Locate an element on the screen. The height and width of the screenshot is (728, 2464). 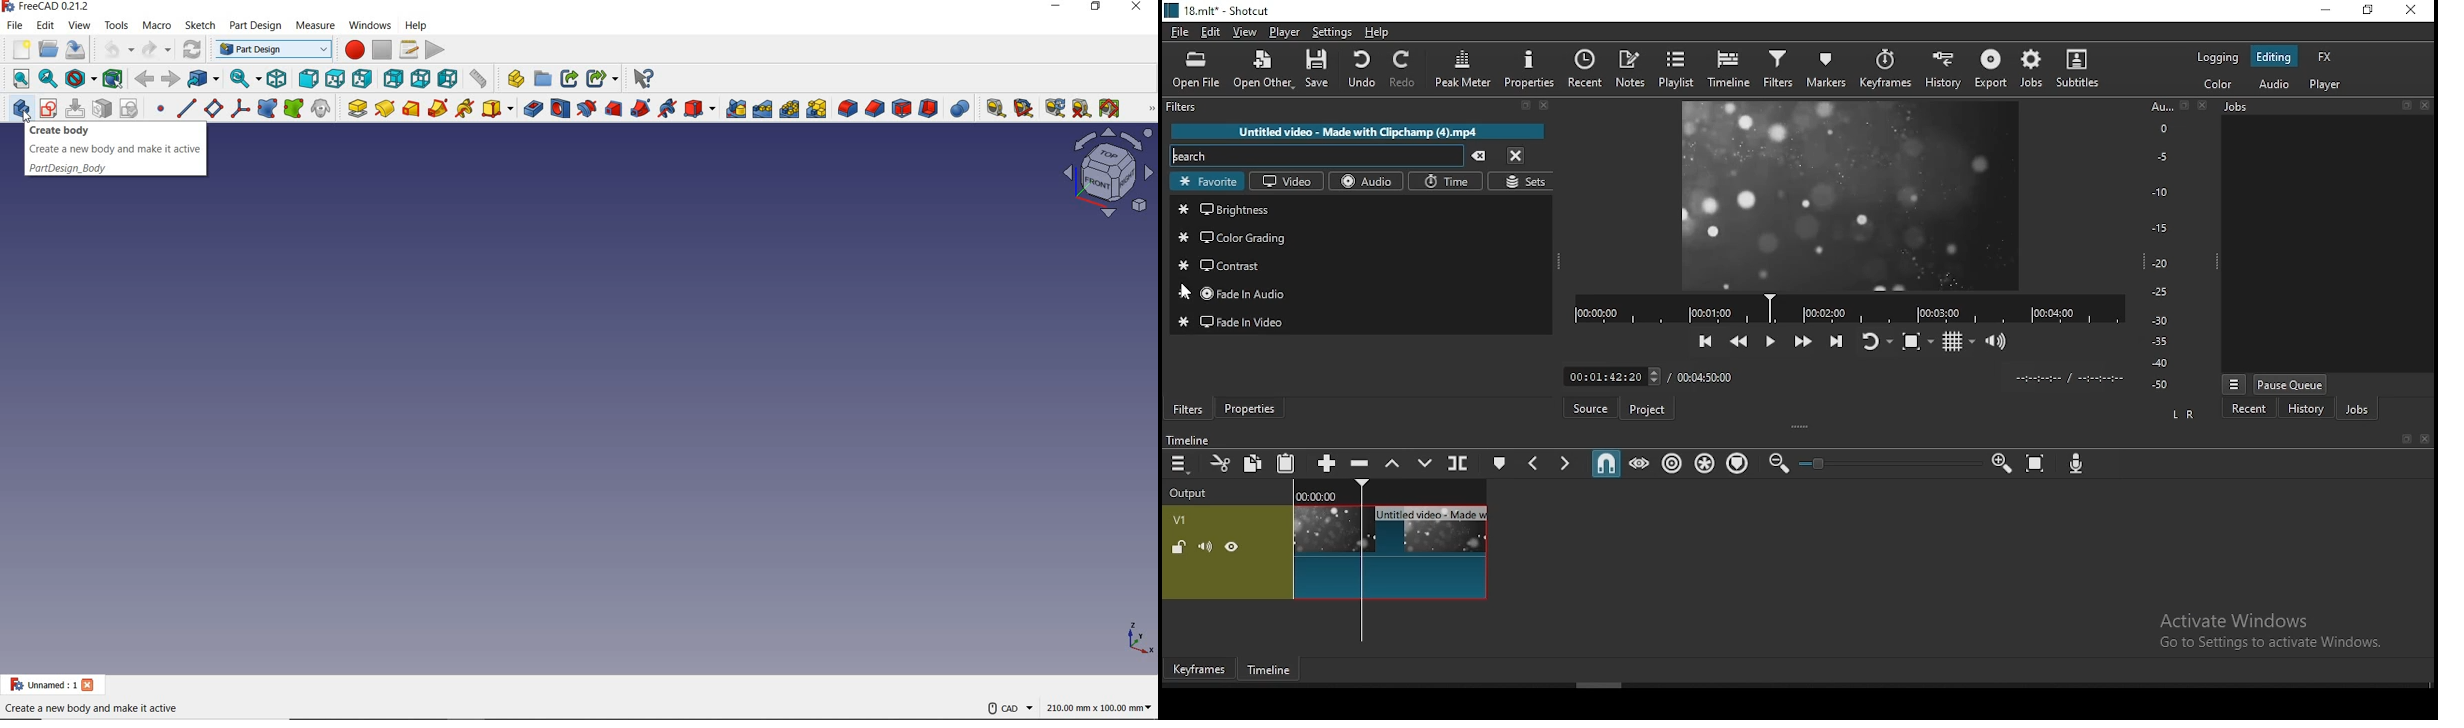
right is located at coordinates (361, 79).